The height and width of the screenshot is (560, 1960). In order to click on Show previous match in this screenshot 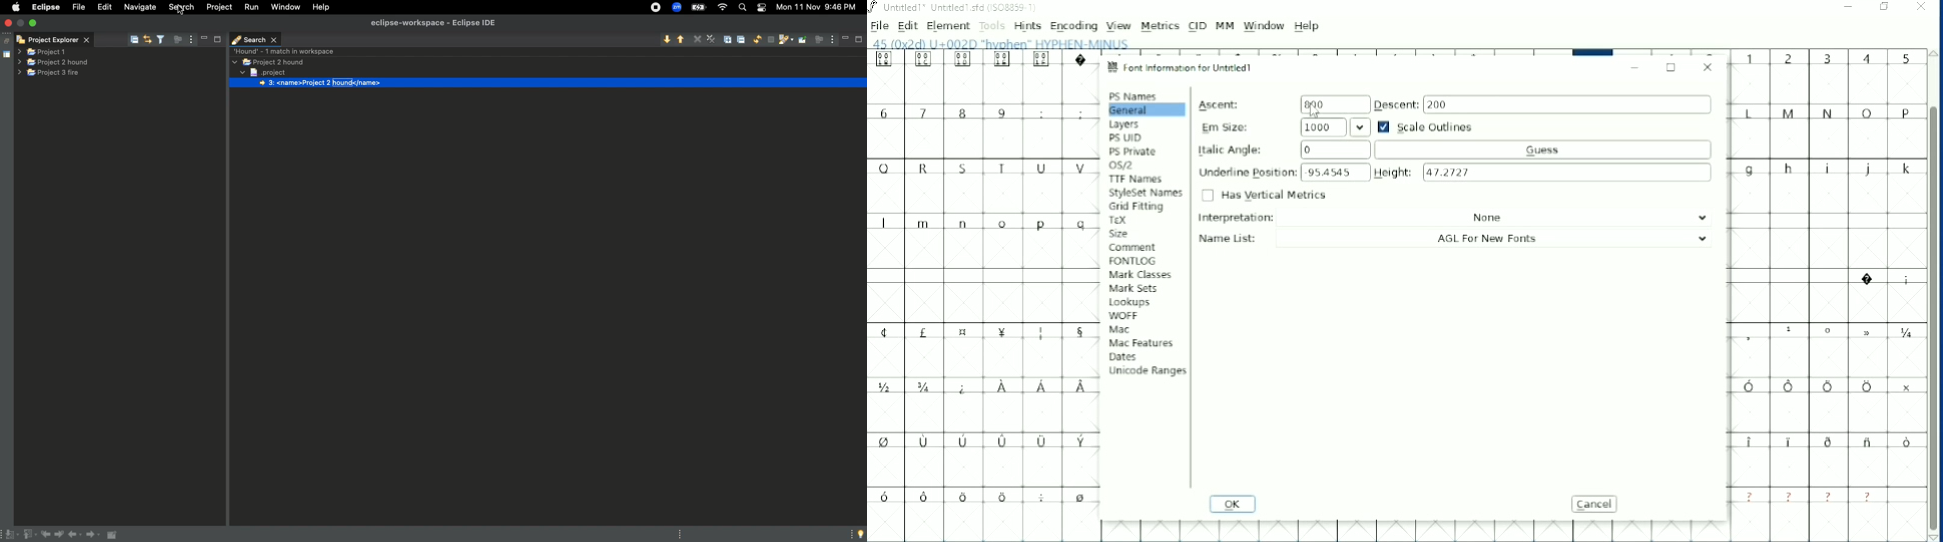, I will do `click(681, 40)`.